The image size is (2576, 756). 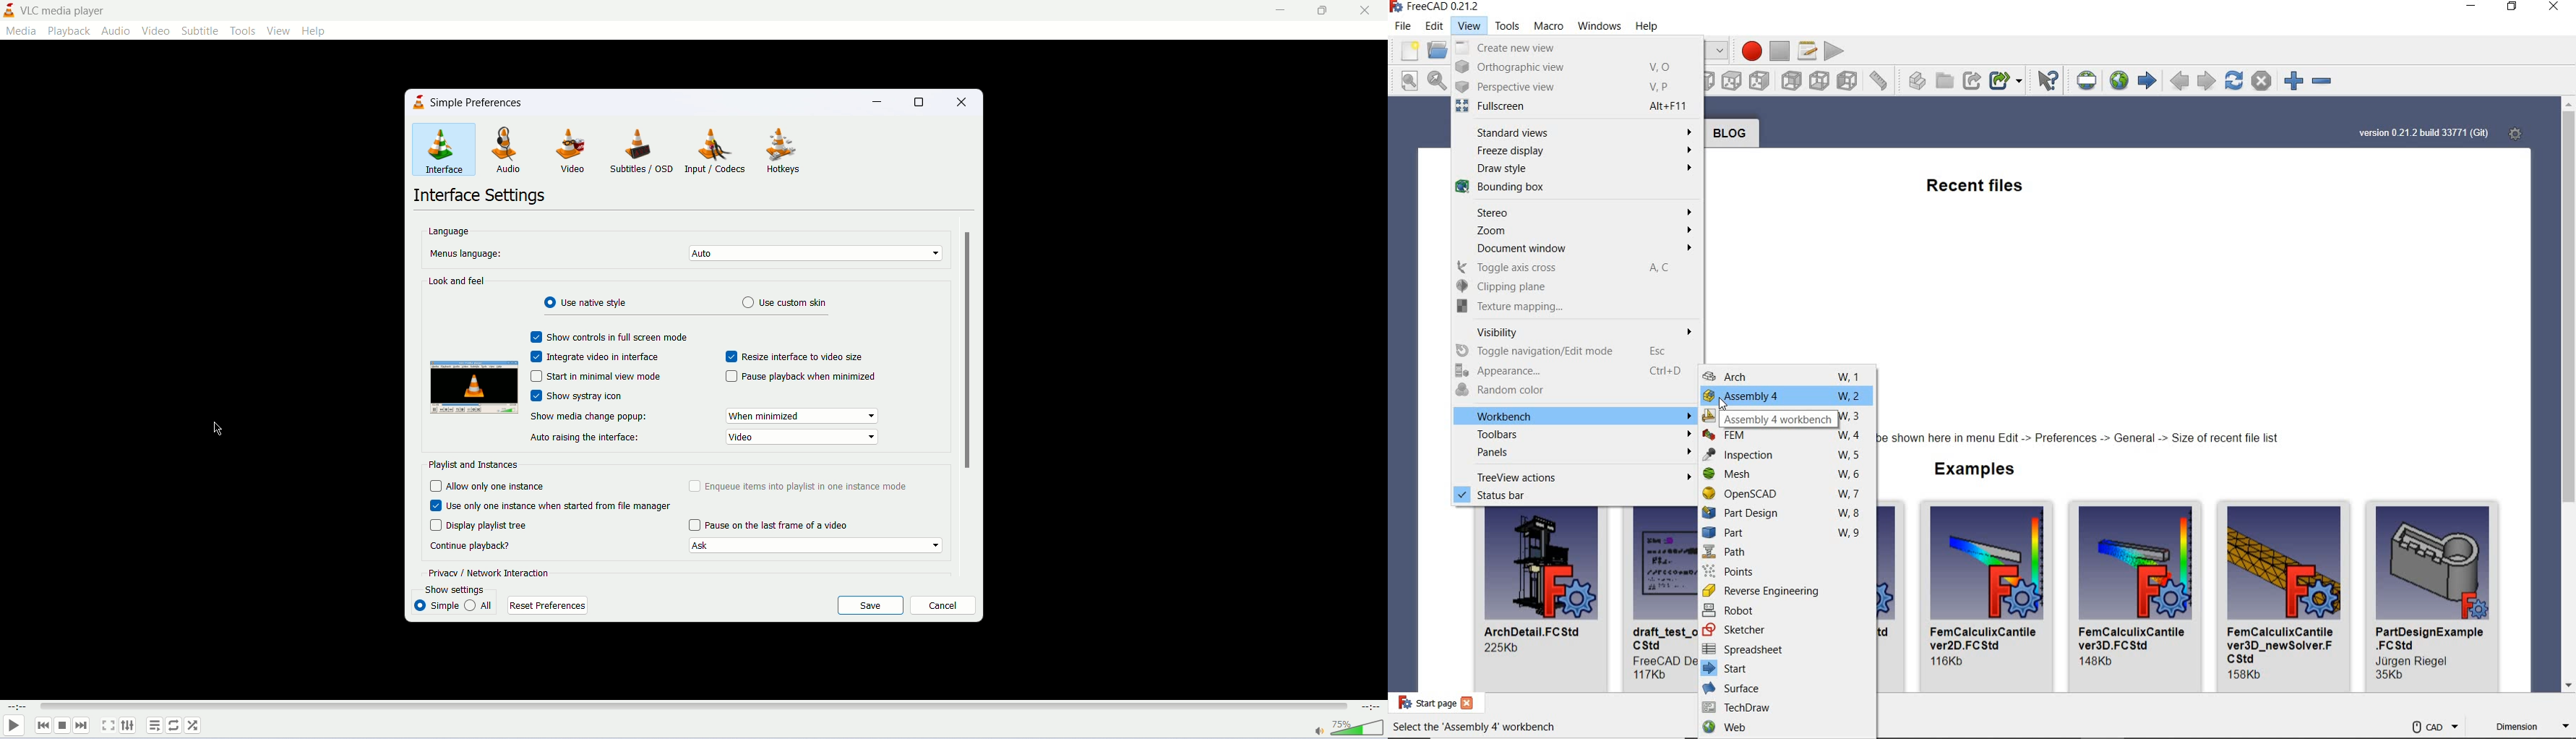 I want to click on set URL, so click(x=2085, y=82).